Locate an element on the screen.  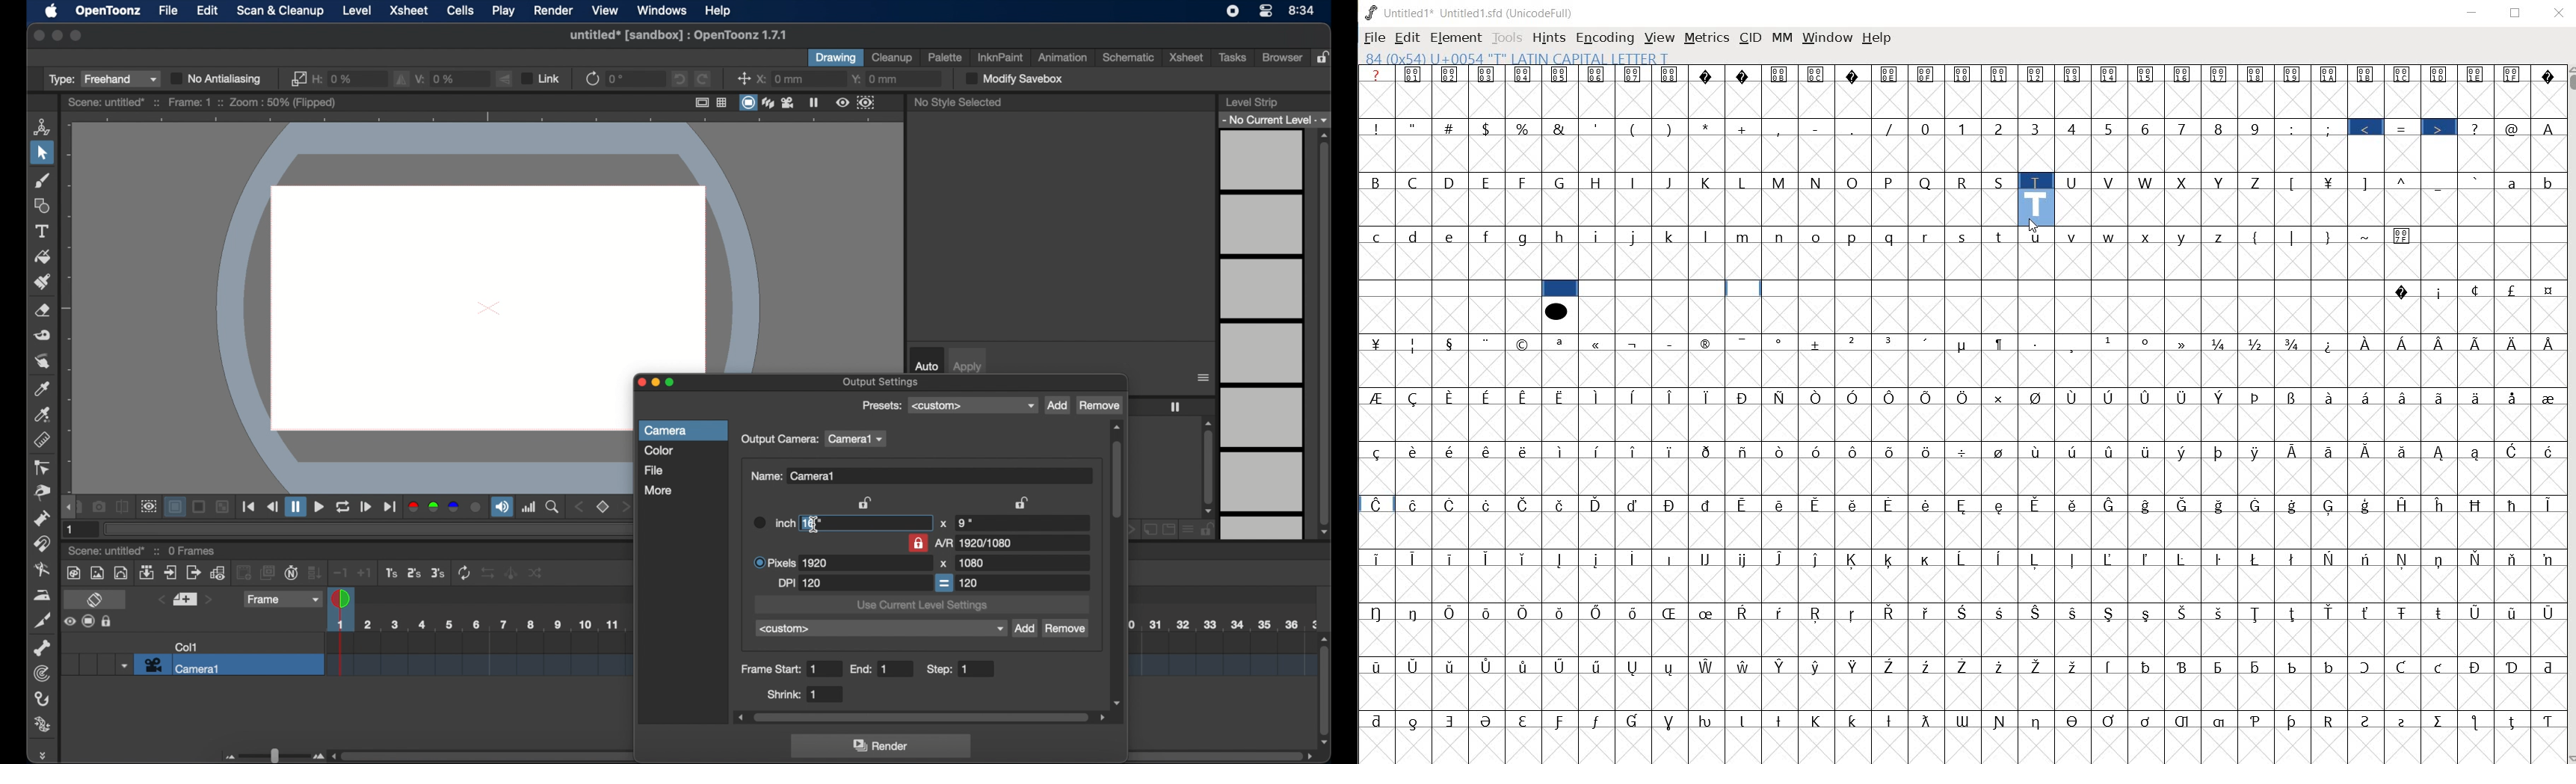
Symbol is located at coordinates (1818, 504).